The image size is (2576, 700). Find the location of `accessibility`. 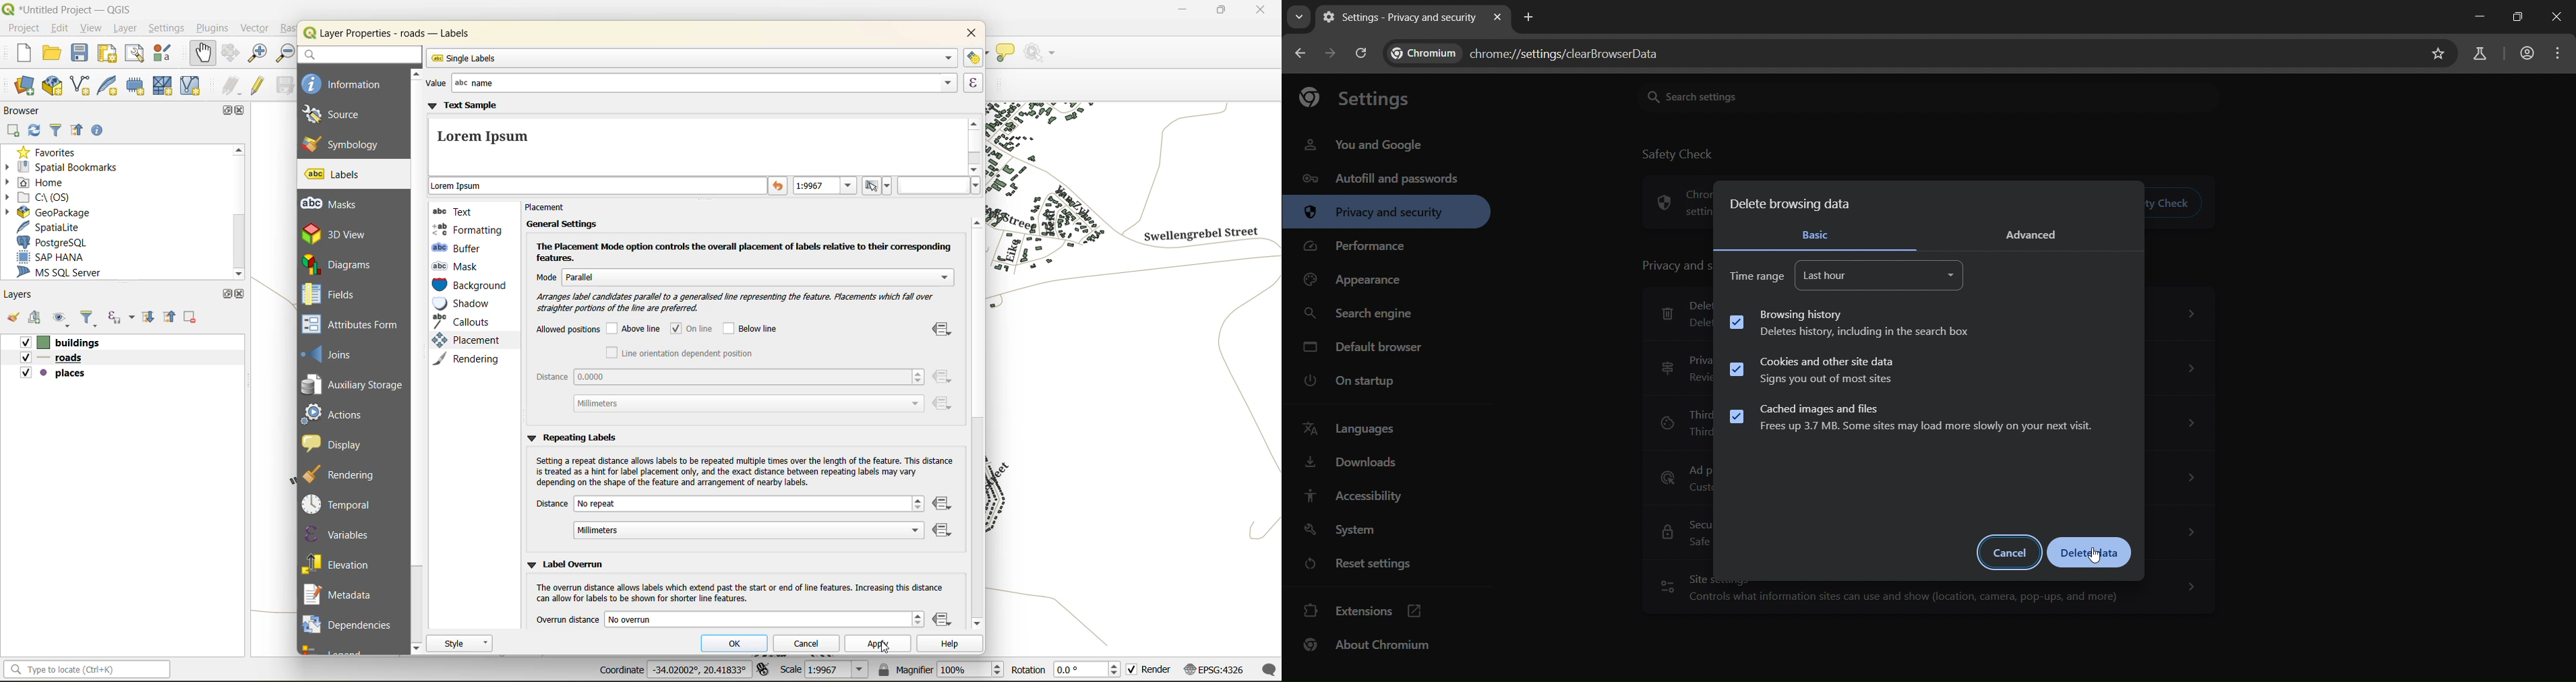

accessibility is located at coordinates (1354, 495).